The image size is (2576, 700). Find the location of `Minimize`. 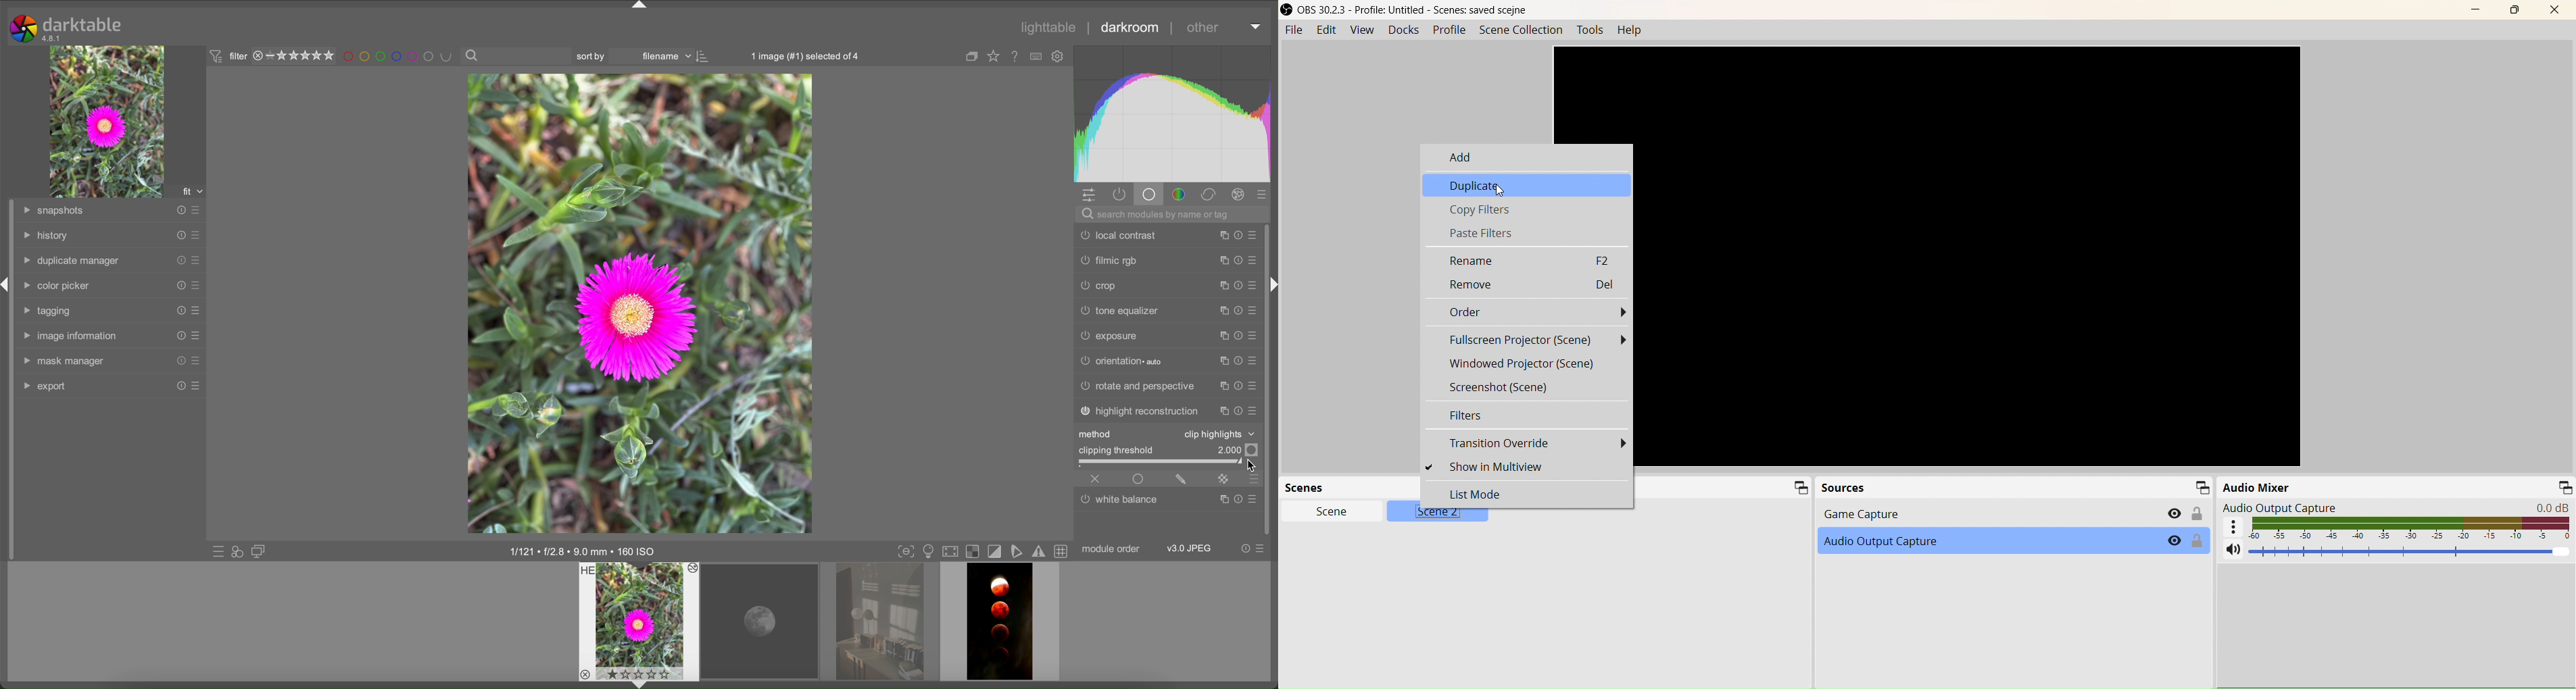

Minimize is located at coordinates (2201, 486).